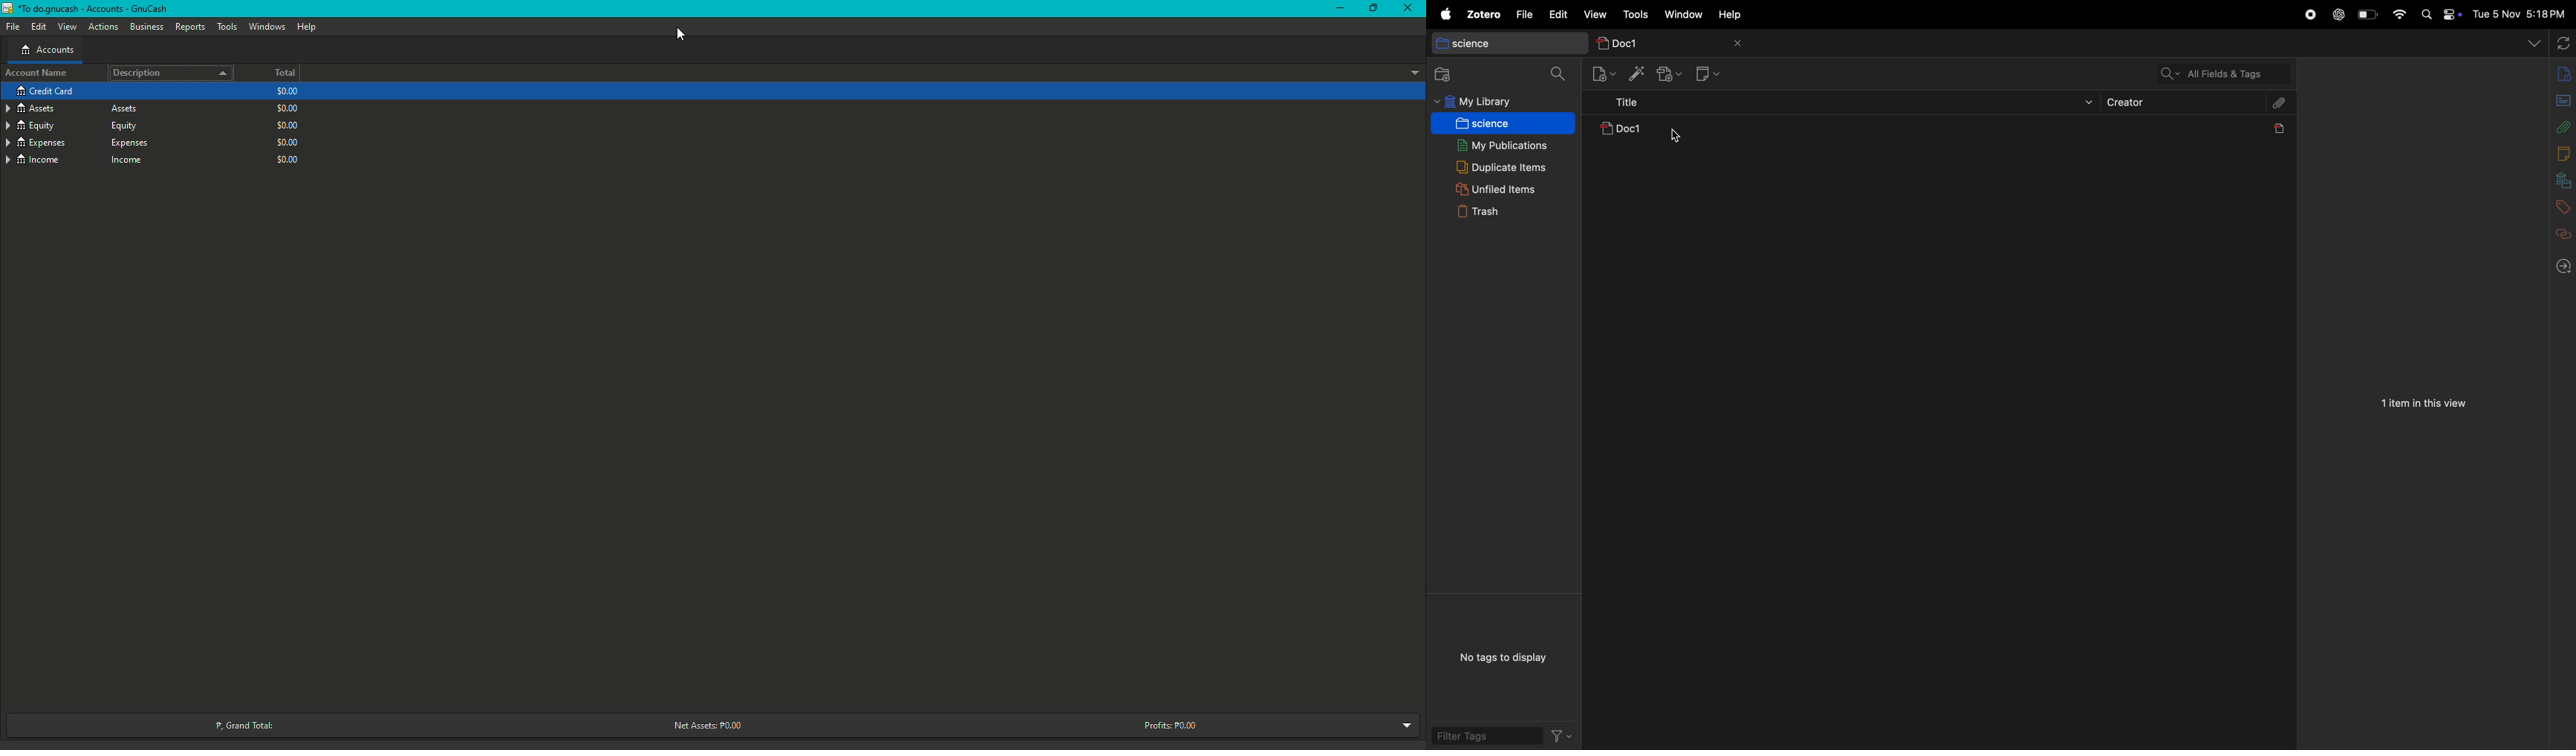  I want to click on Business, so click(144, 25).